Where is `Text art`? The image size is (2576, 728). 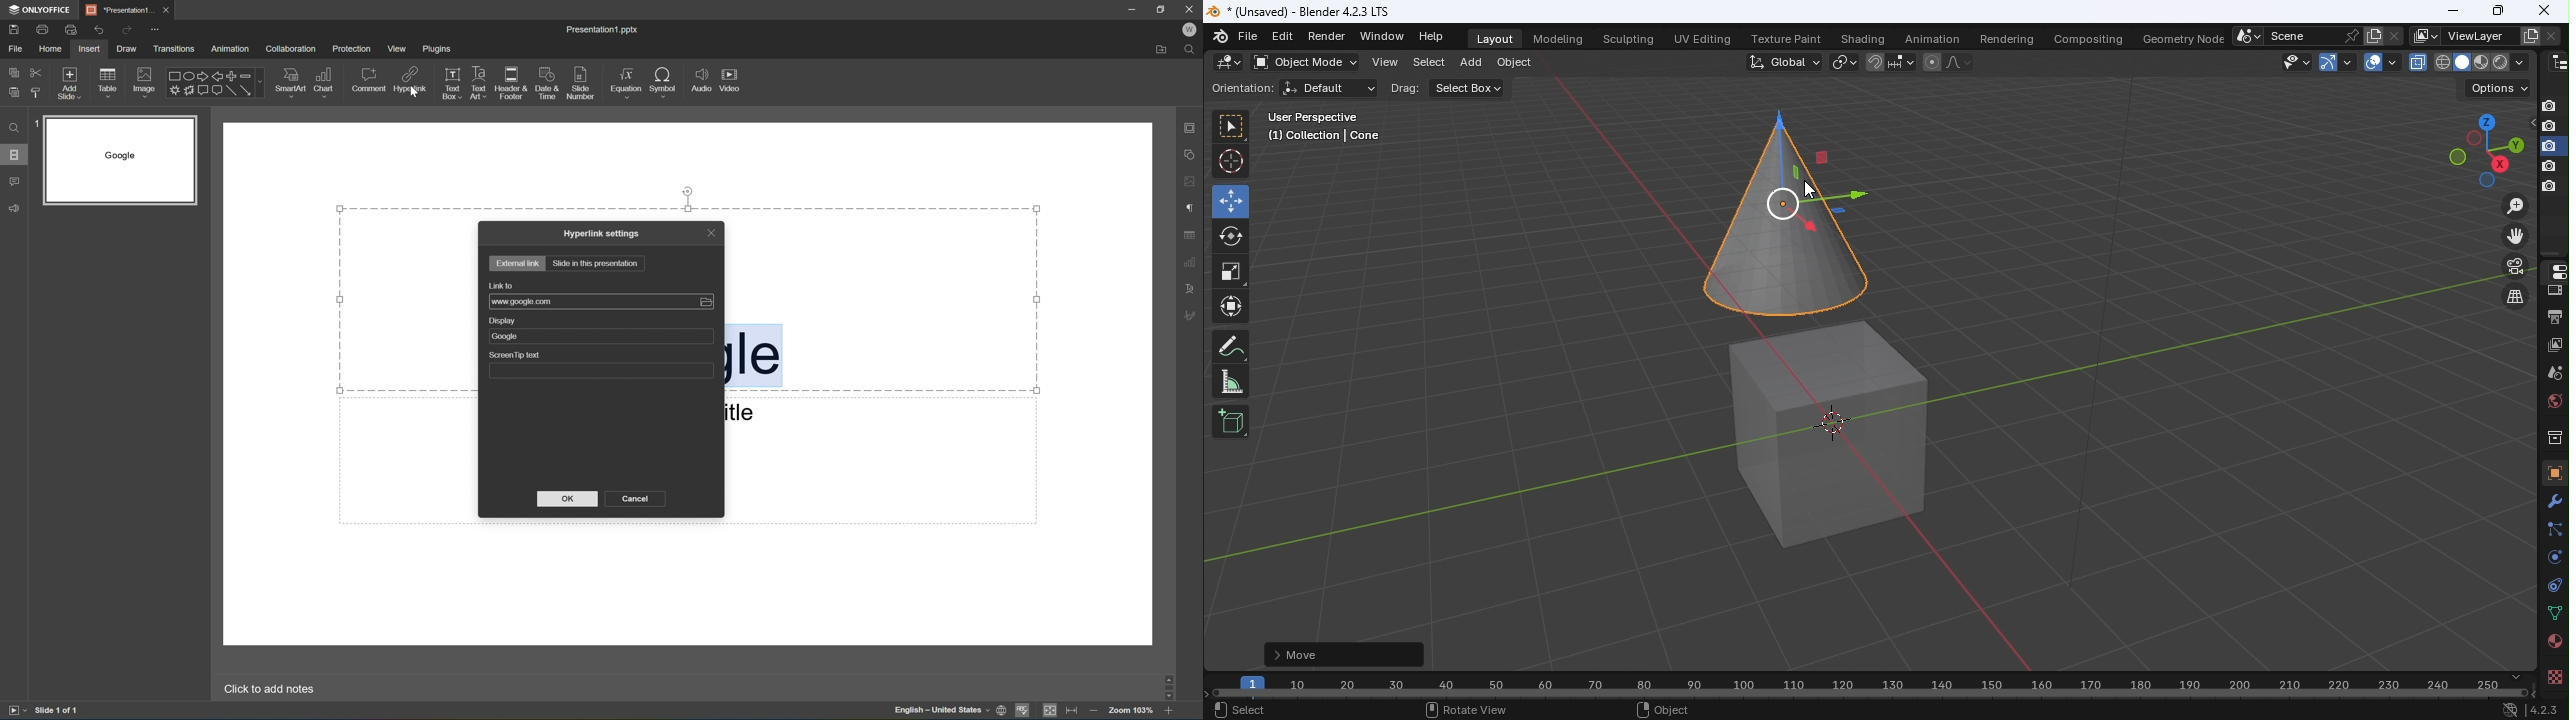
Text art is located at coordinates (478, 80).